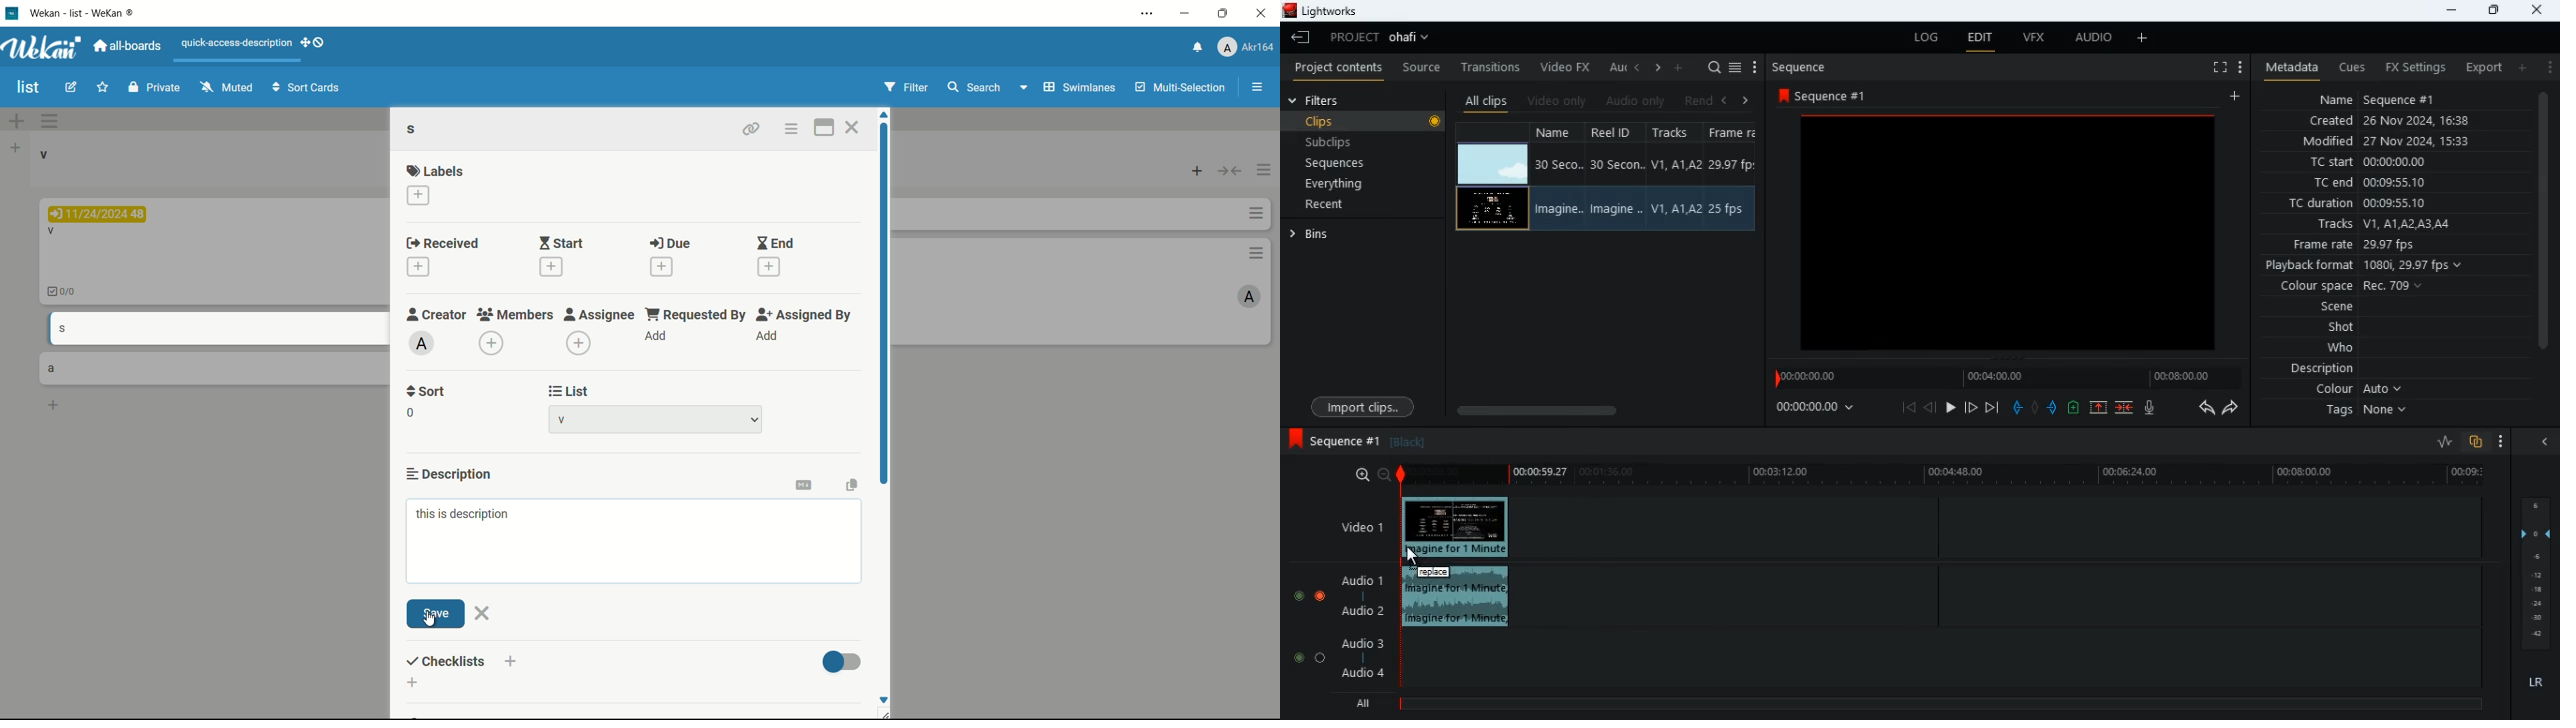 The image size is (2576, 728). Describe the element at coordinates (2353, 68) in the screenshot. I see `cues` at that location.